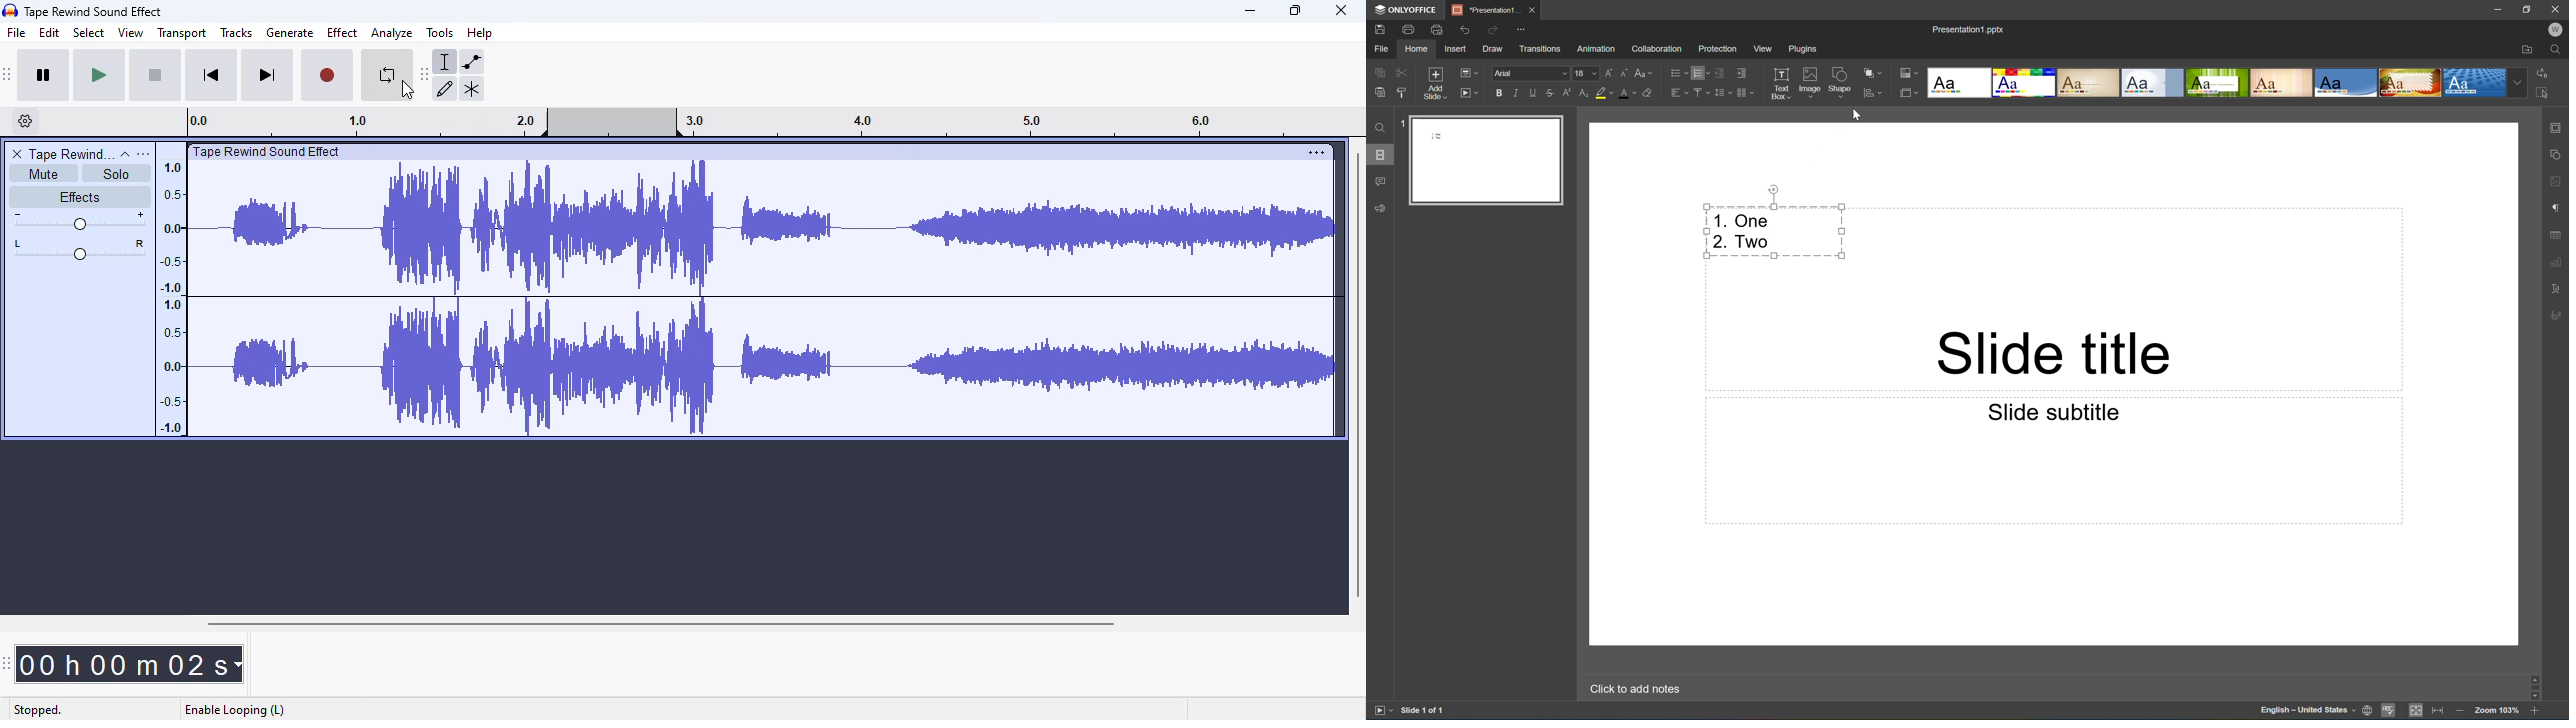 This screenshot has height=728, width=2576. I want to click on Home, so click(1418, 48).